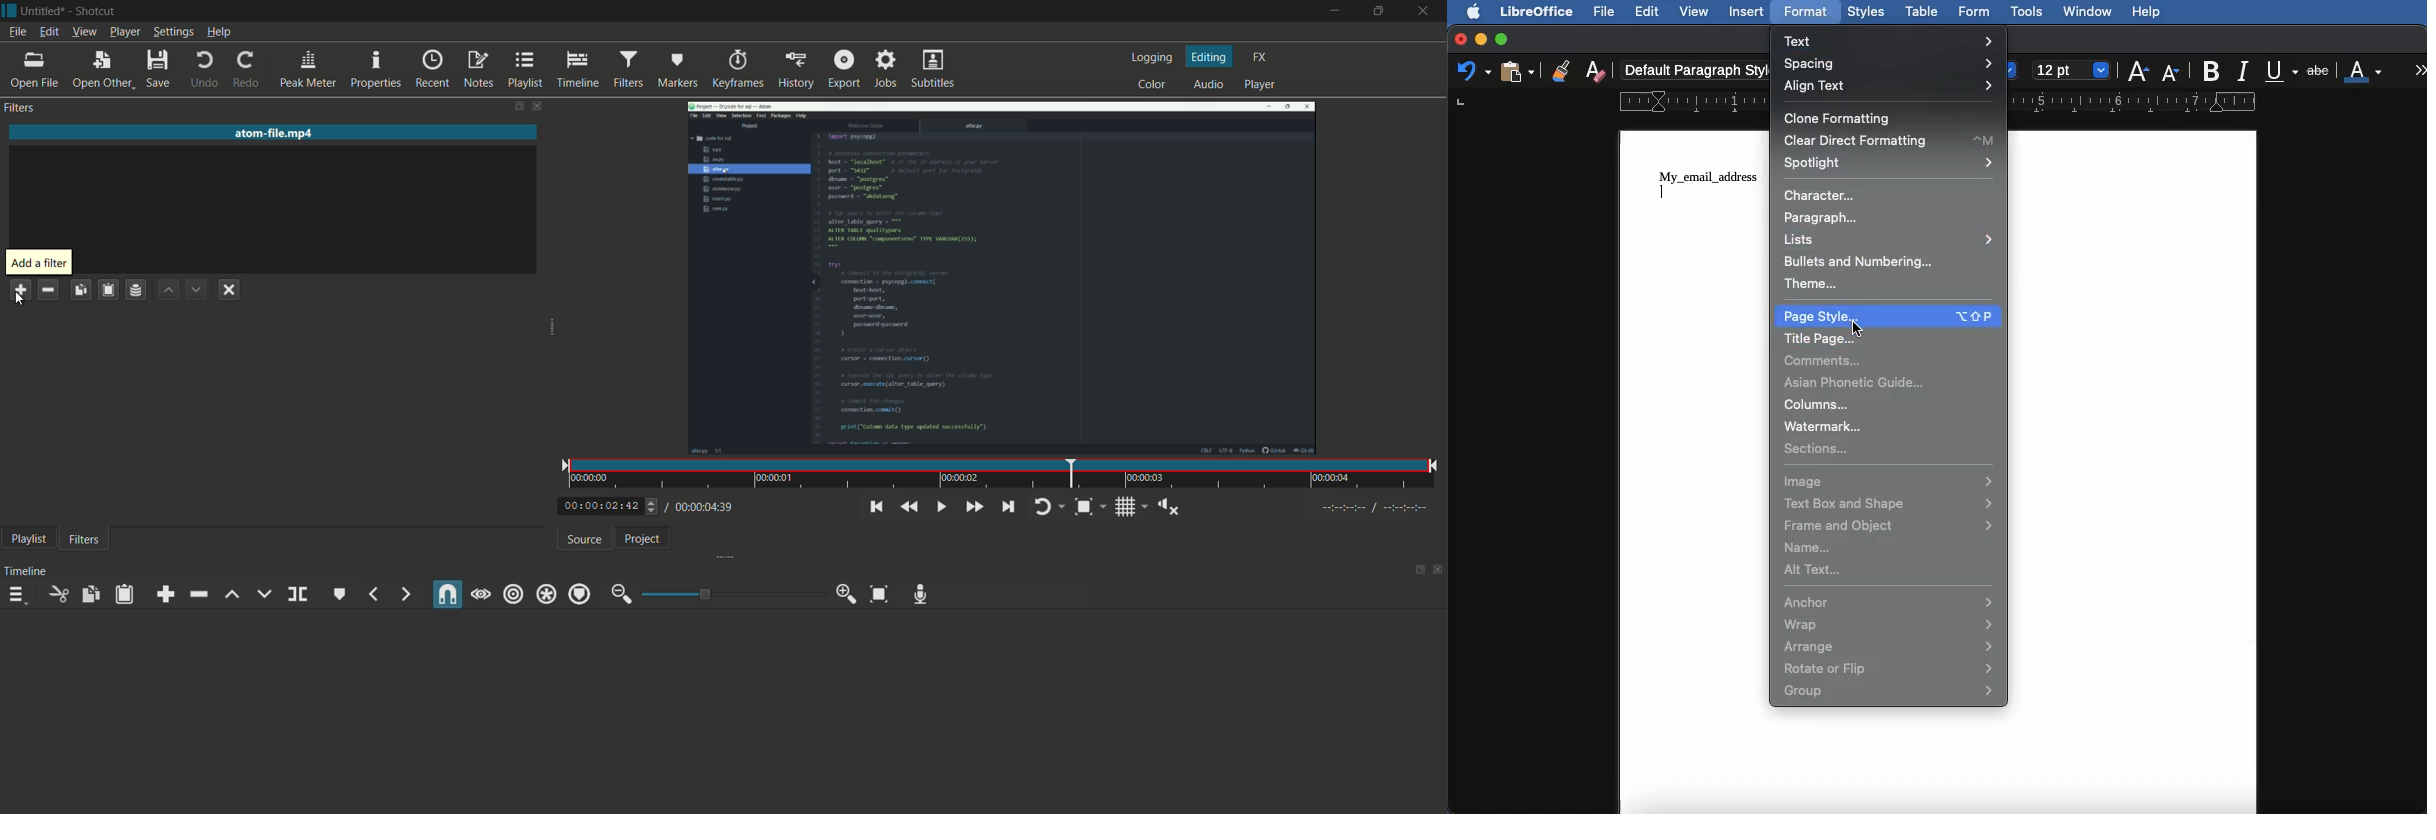 The height and width of the screenshot is (840, 2436). I want to click on Paragraph, so click(1820, 217).